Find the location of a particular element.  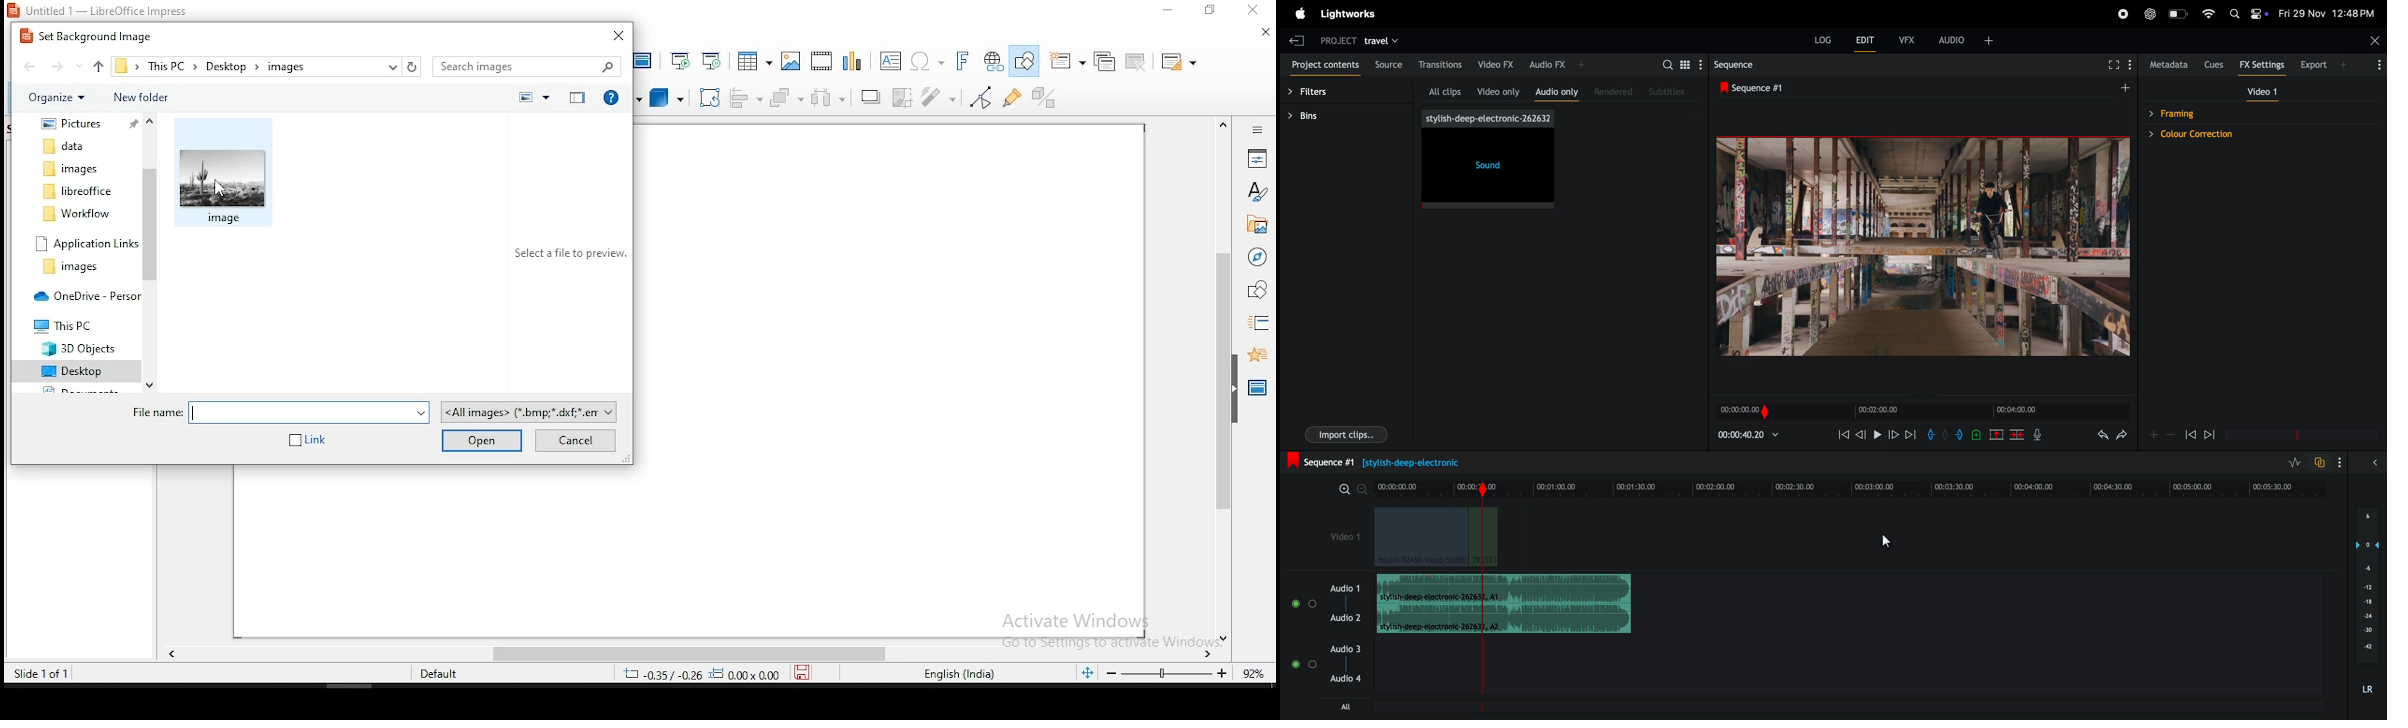

show gluepoint functions is located at coordinates (1013, 96).